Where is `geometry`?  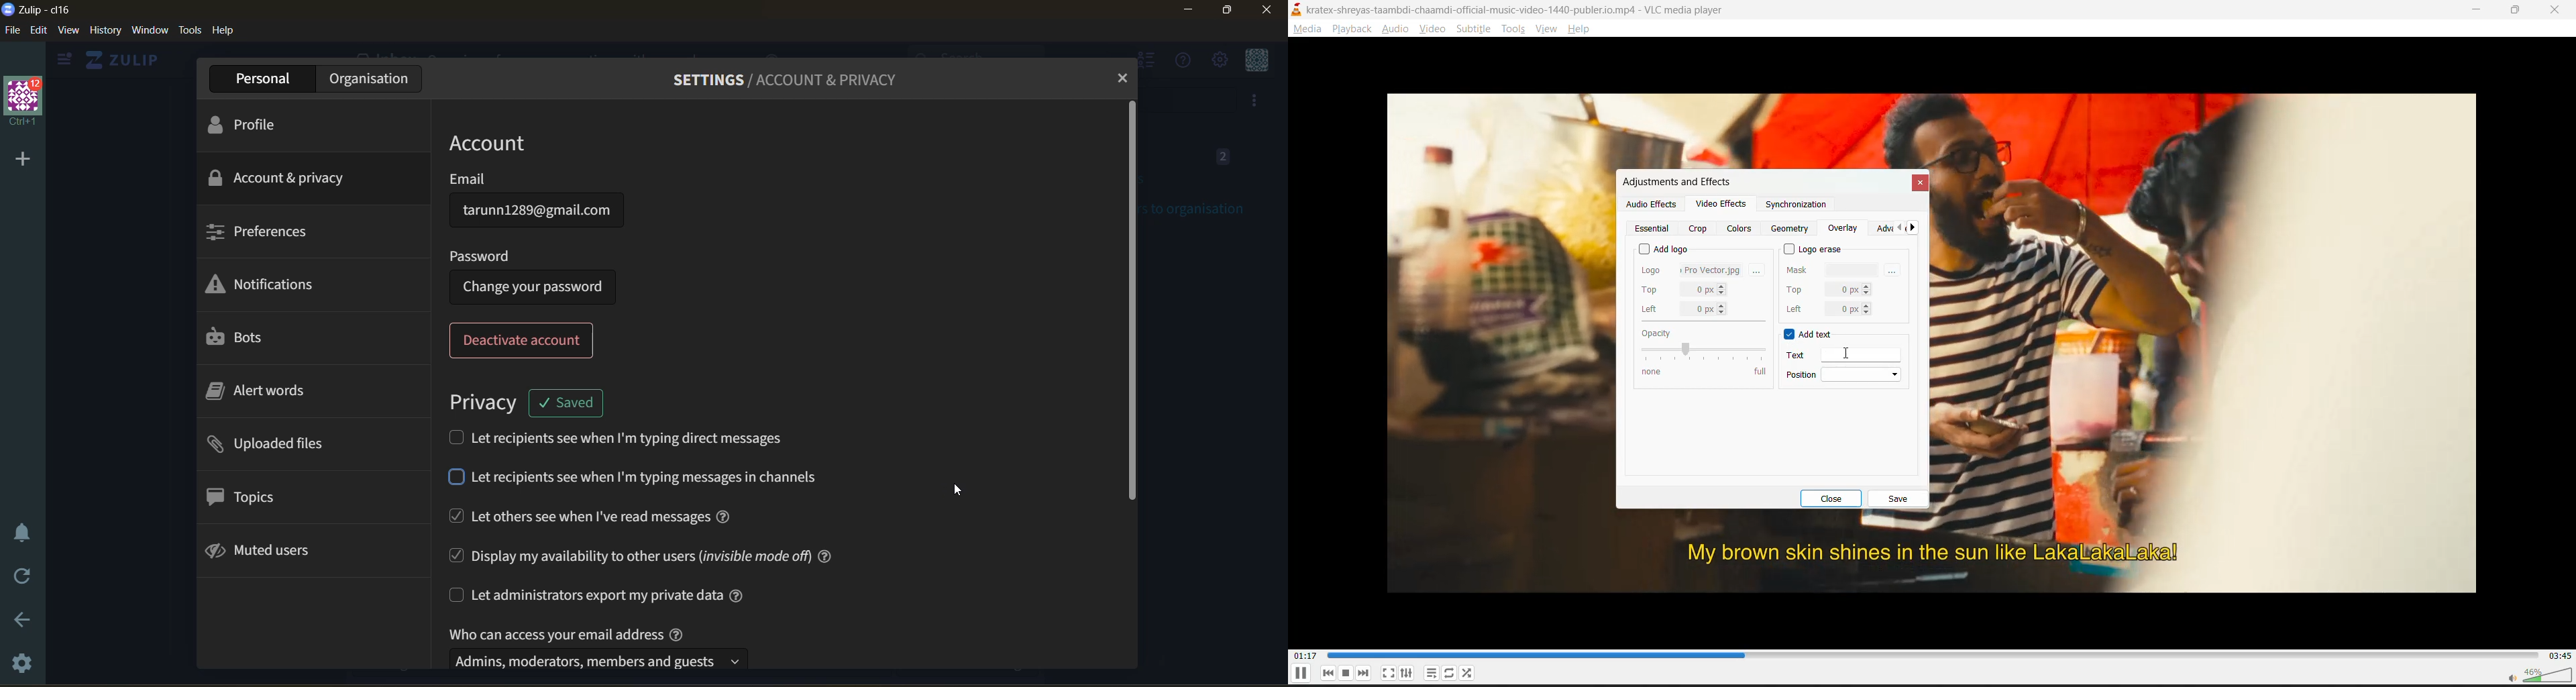 geometry is located at coordinates (1792, 229).